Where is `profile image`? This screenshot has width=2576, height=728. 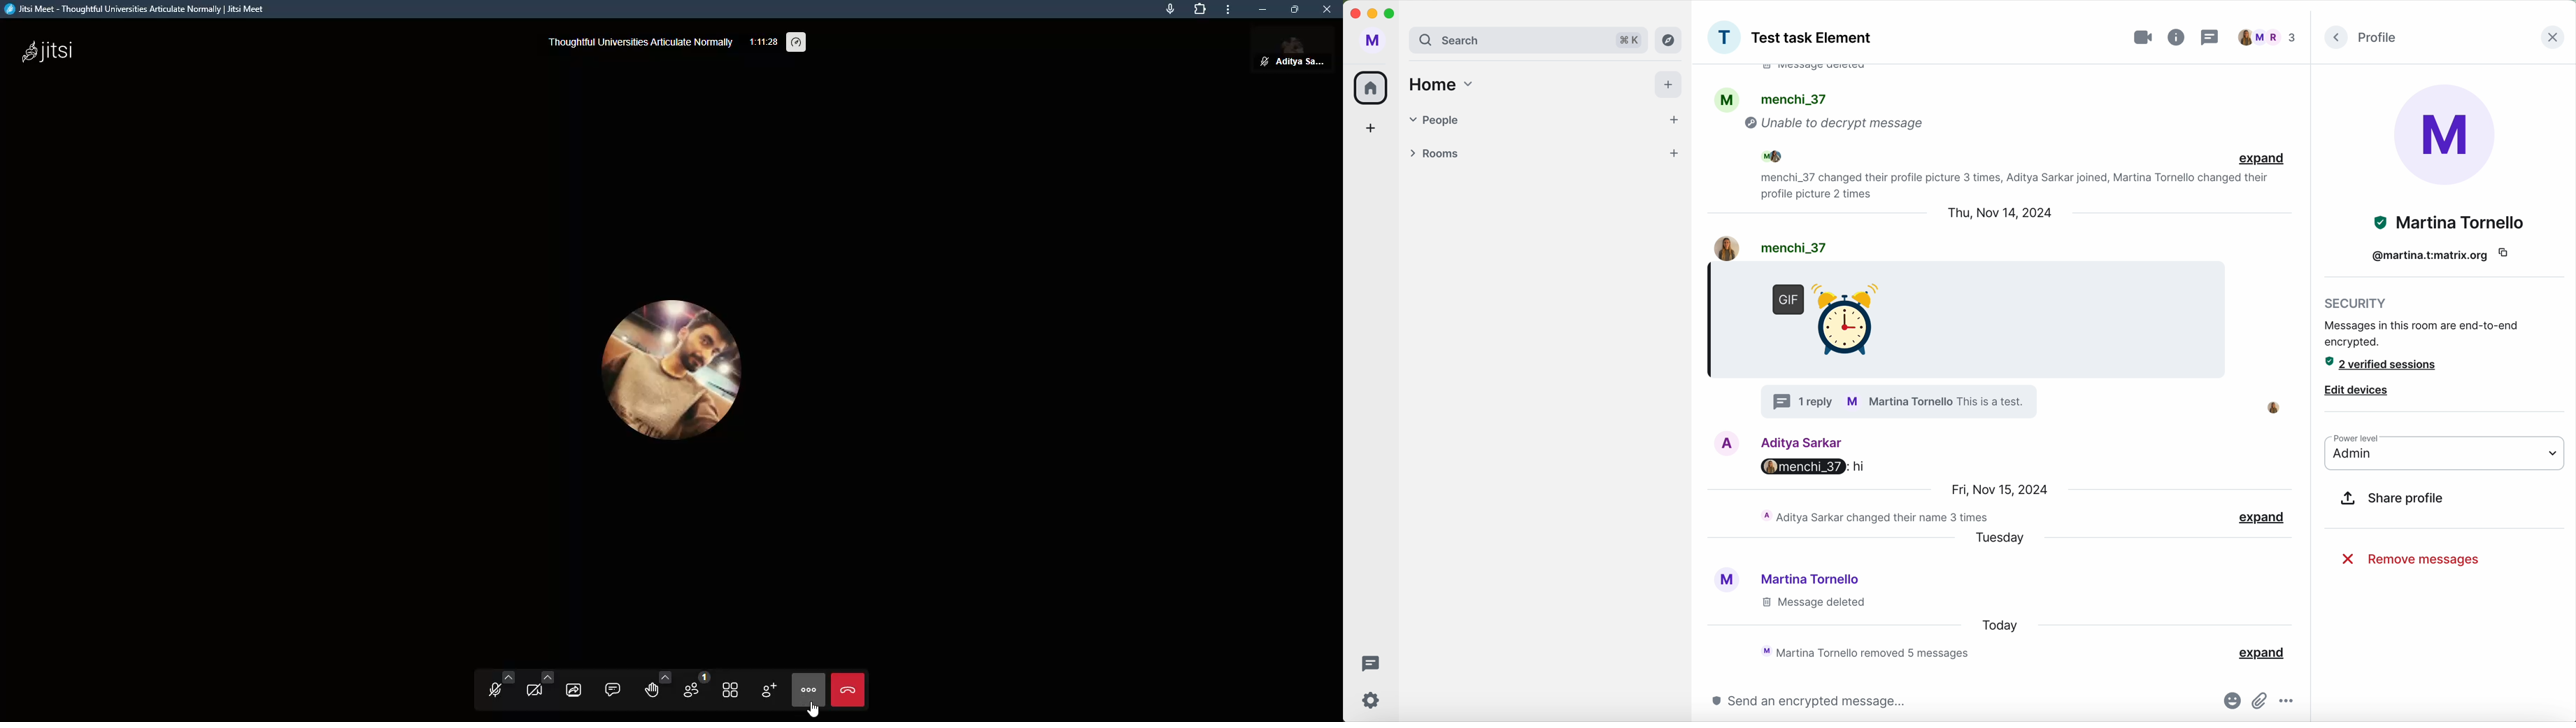 profile image is located at coordinates (2447, 134).